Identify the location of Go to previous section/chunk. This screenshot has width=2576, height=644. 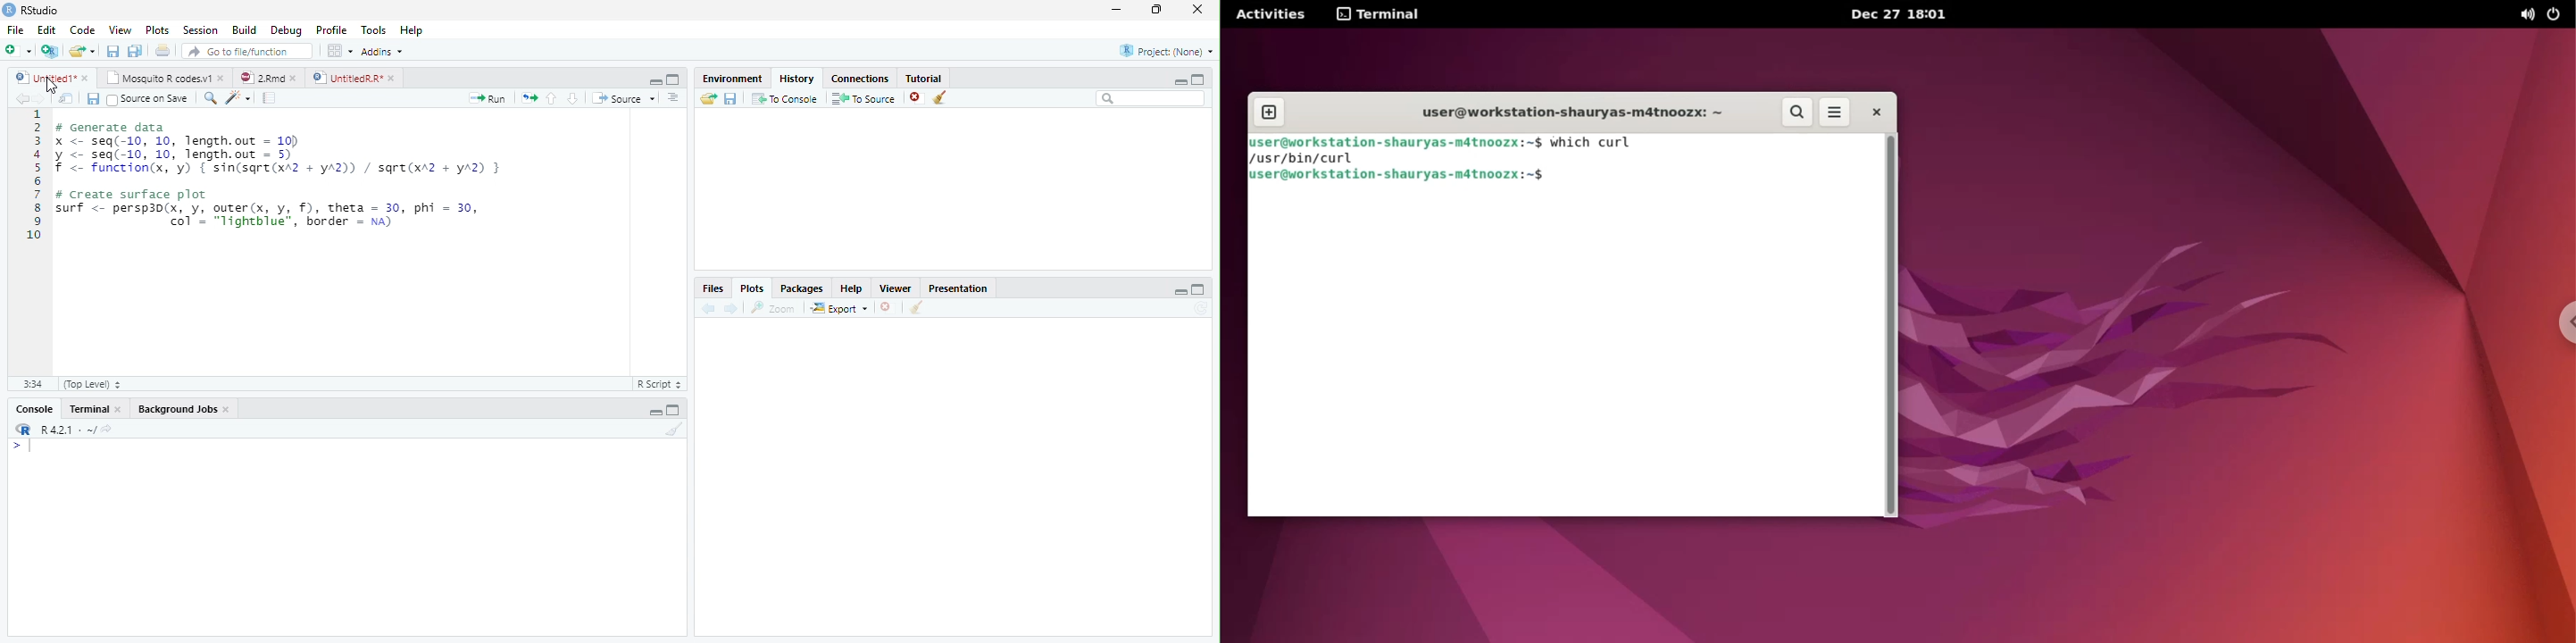
(551, 98).